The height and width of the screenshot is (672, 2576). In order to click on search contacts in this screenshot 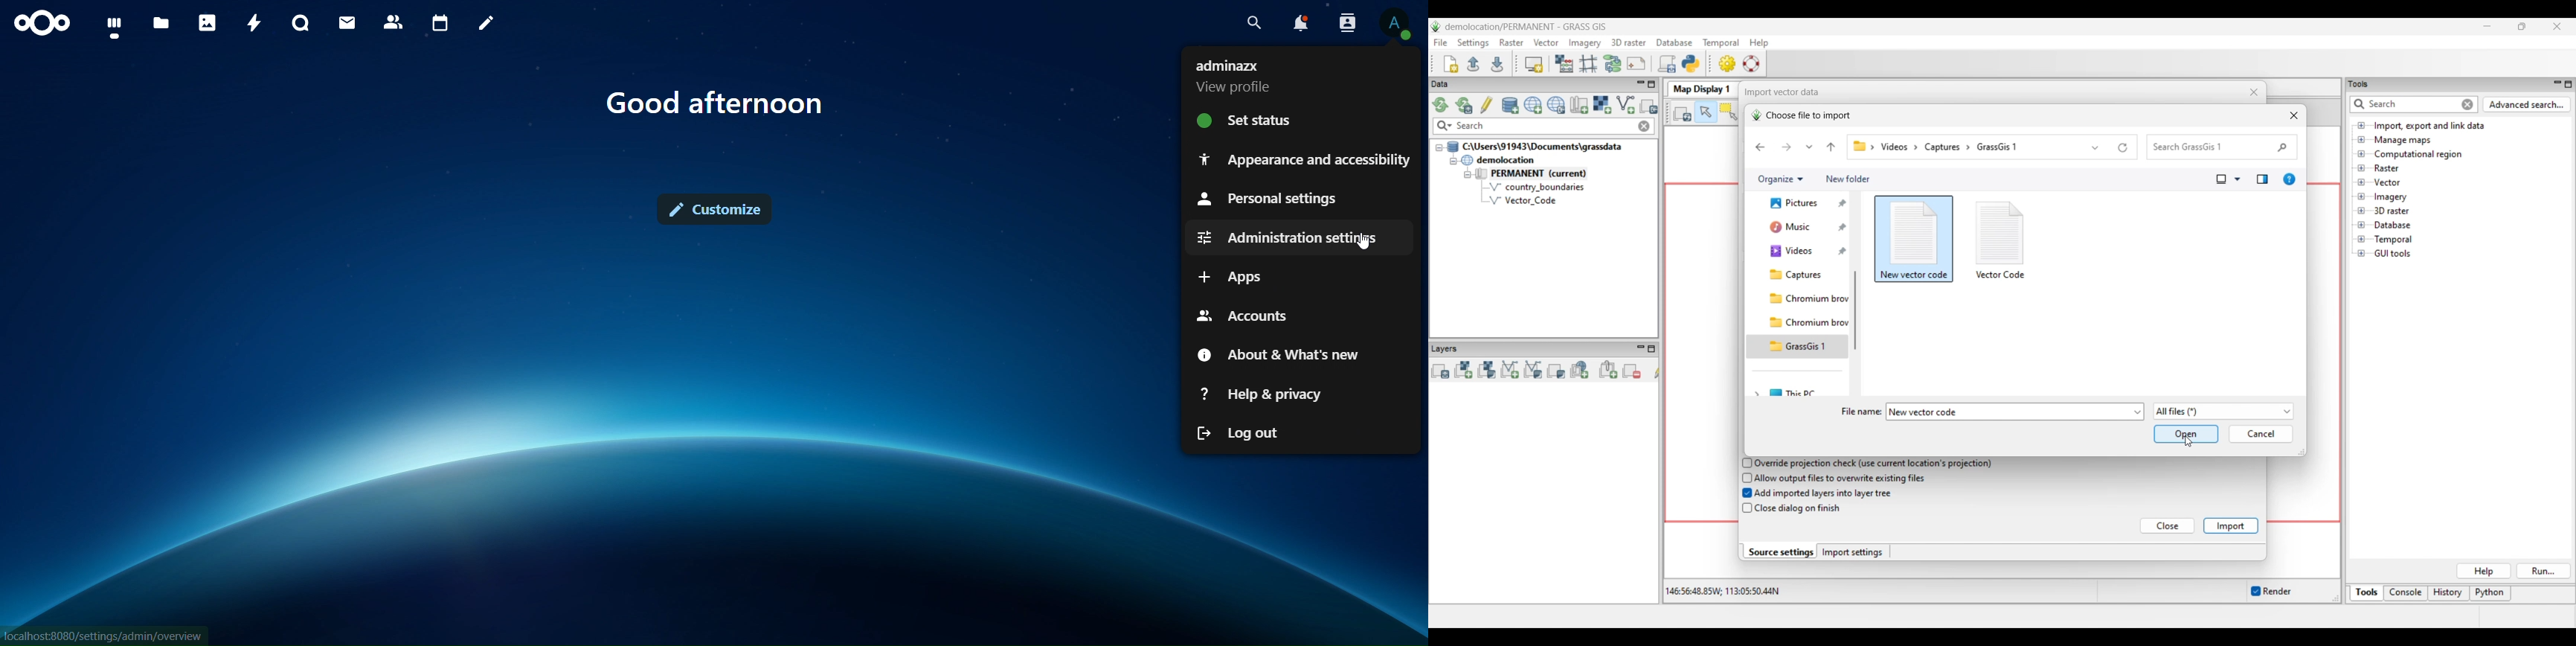, I will do `click(1346, 25)`.